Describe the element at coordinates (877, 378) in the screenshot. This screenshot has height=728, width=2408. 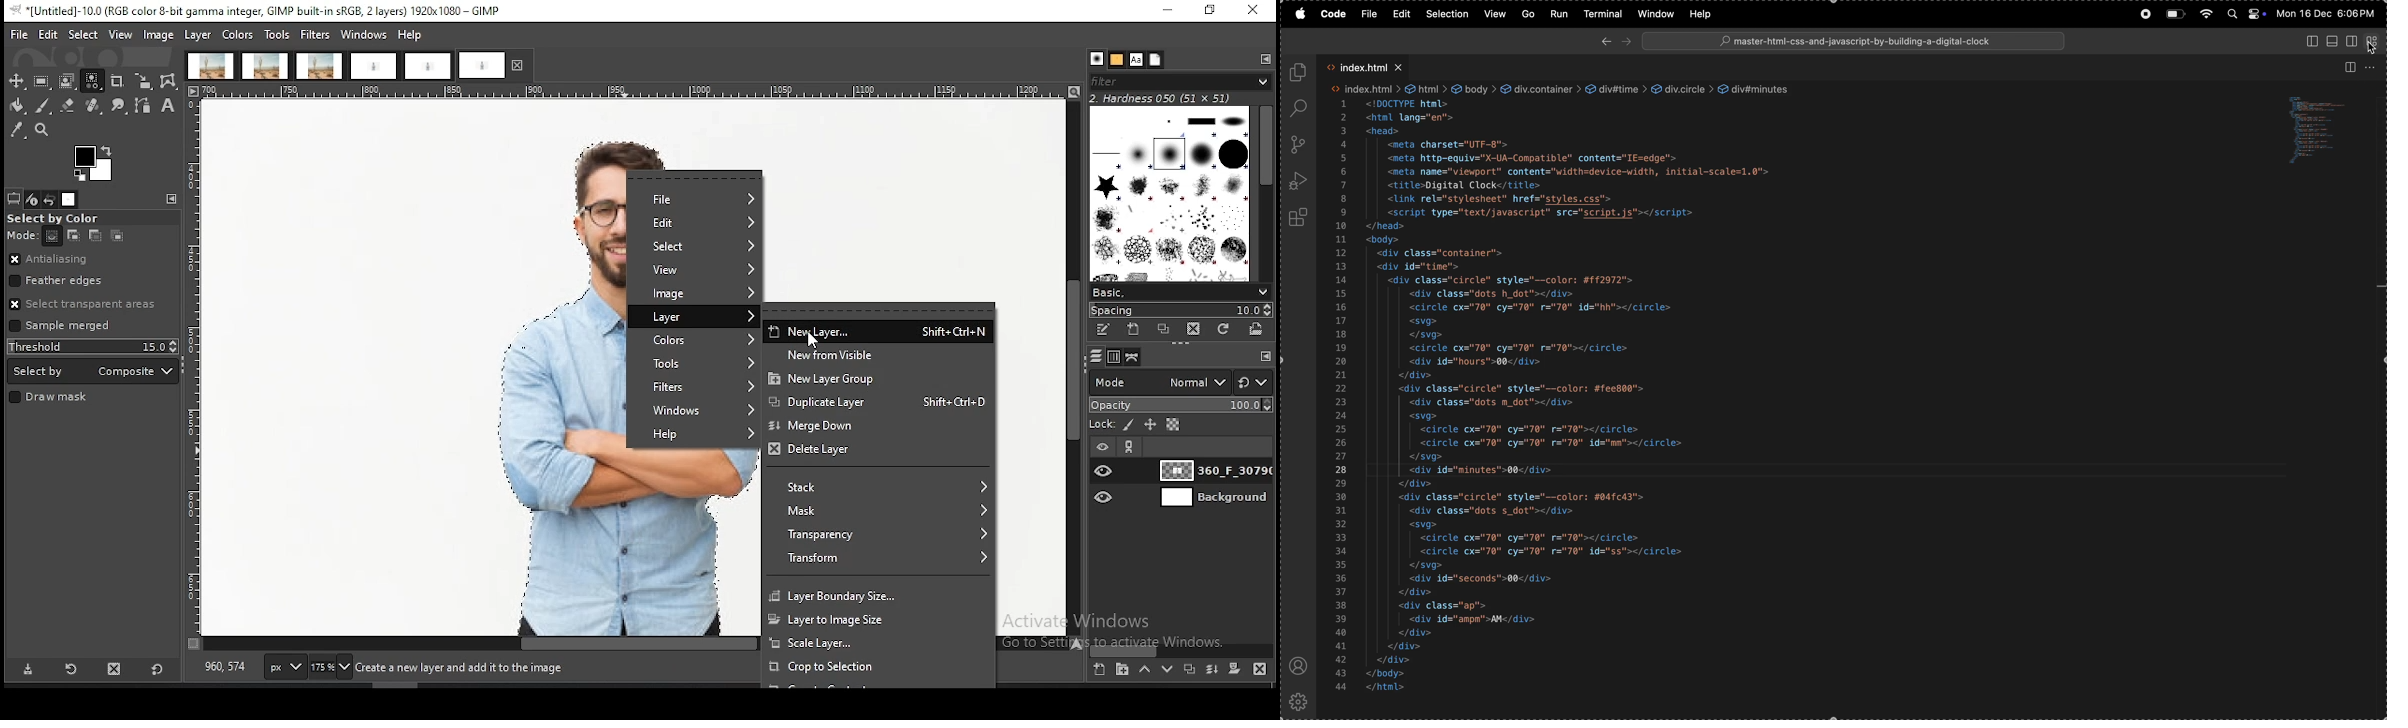
I see `new layer group` at that location.